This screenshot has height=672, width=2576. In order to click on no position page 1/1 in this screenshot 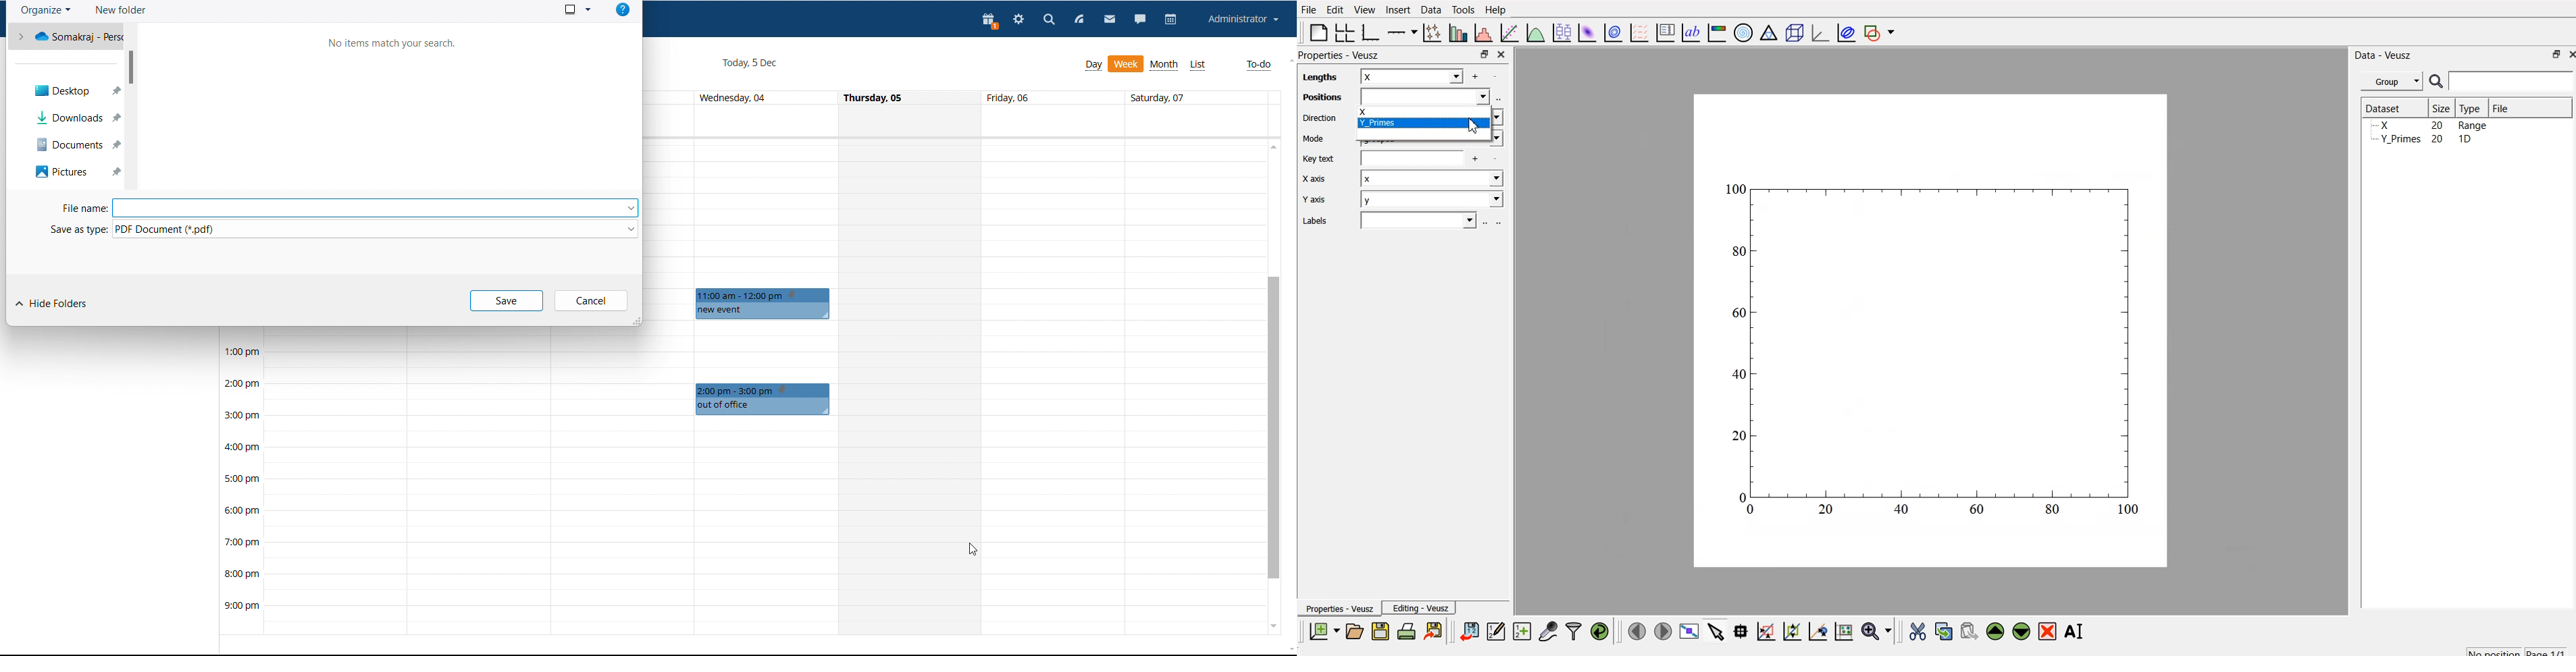, I will do `click(2510, 649)`.